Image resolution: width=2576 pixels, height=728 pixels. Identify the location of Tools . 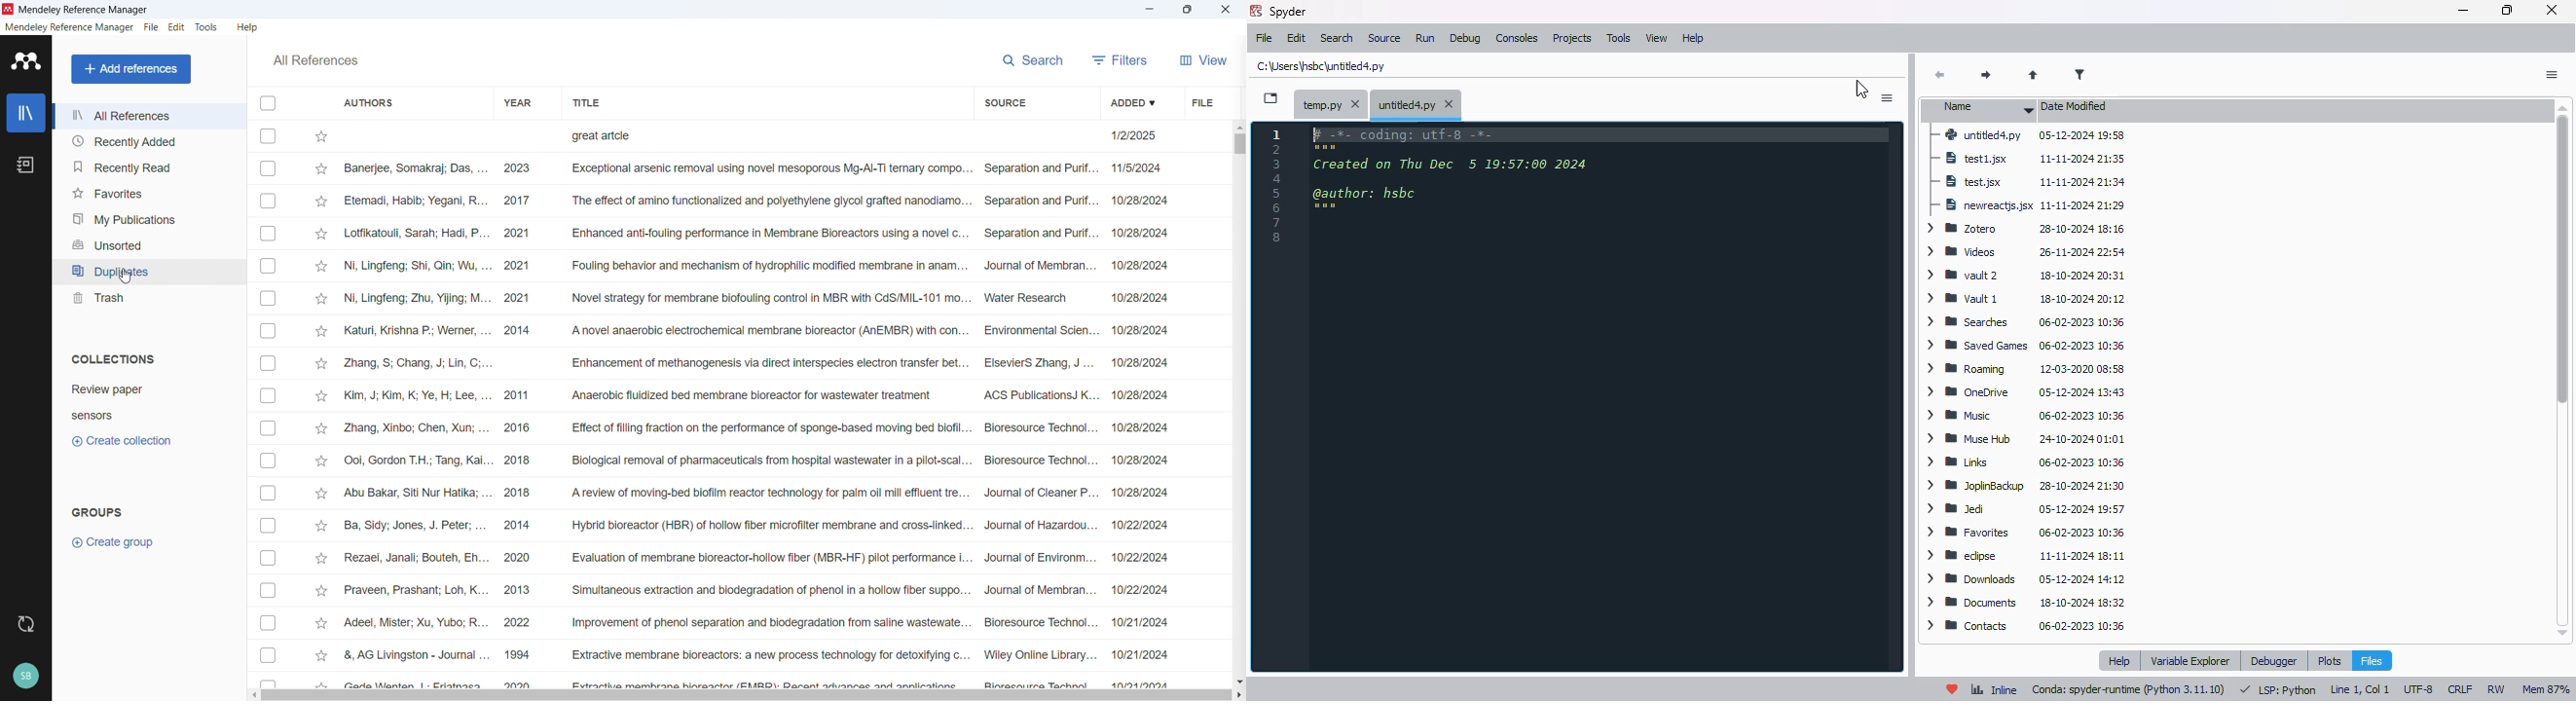
(206, 28).